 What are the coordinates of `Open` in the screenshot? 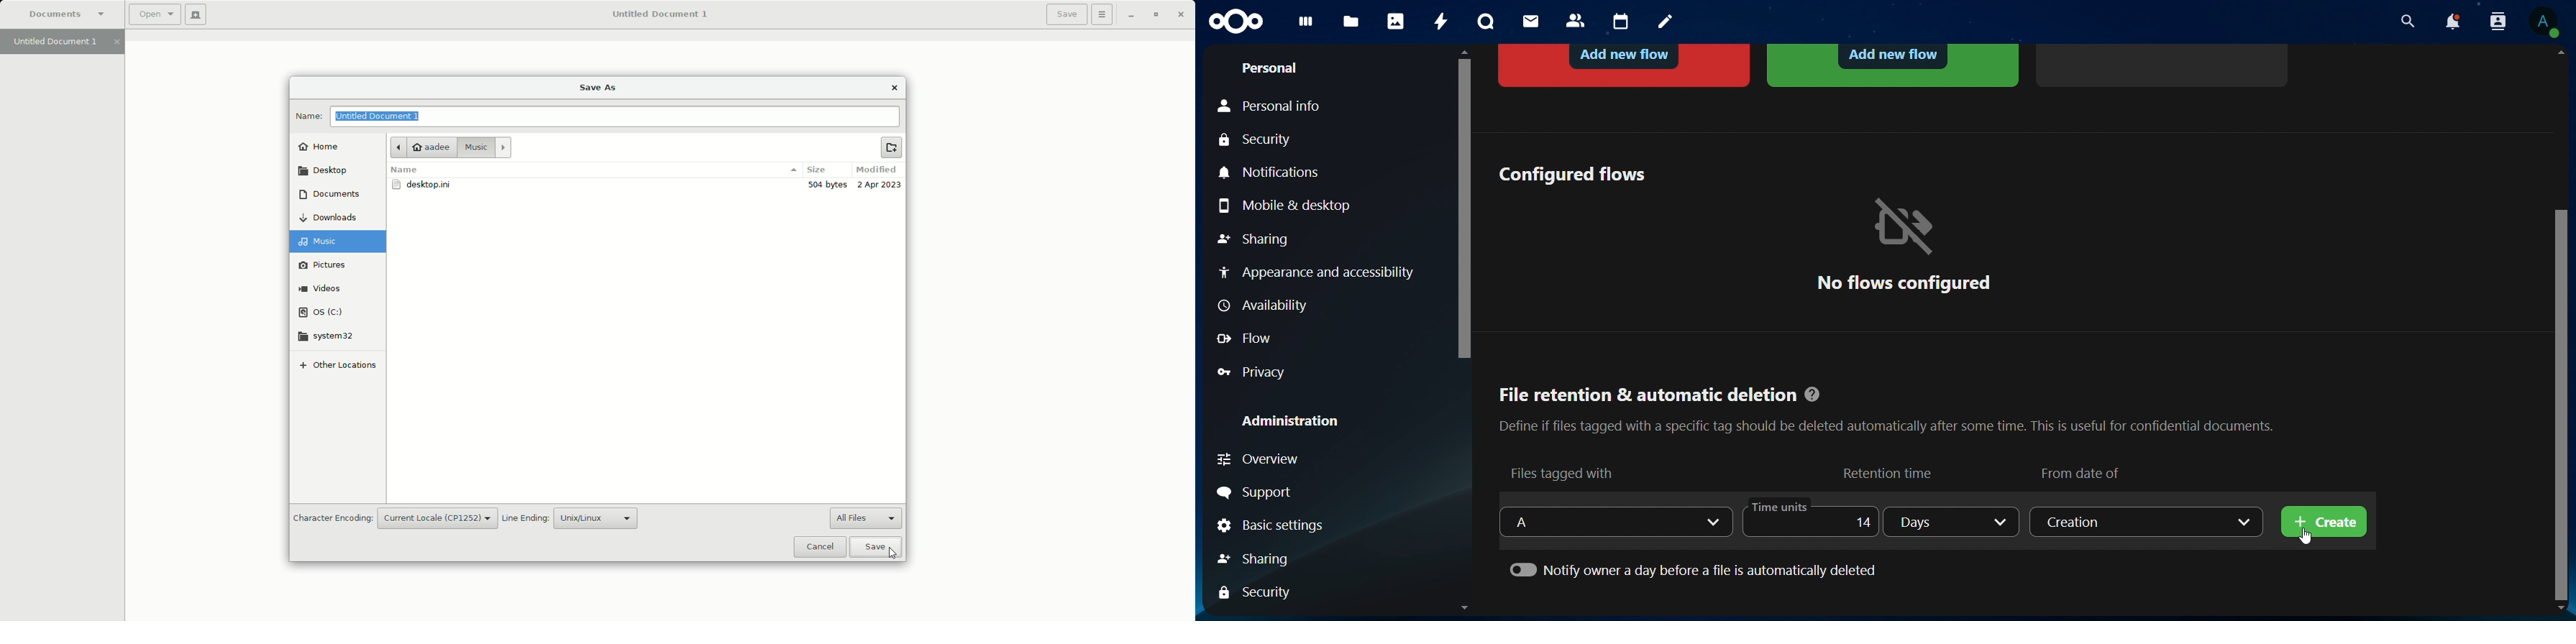 It's located at (151, 14).